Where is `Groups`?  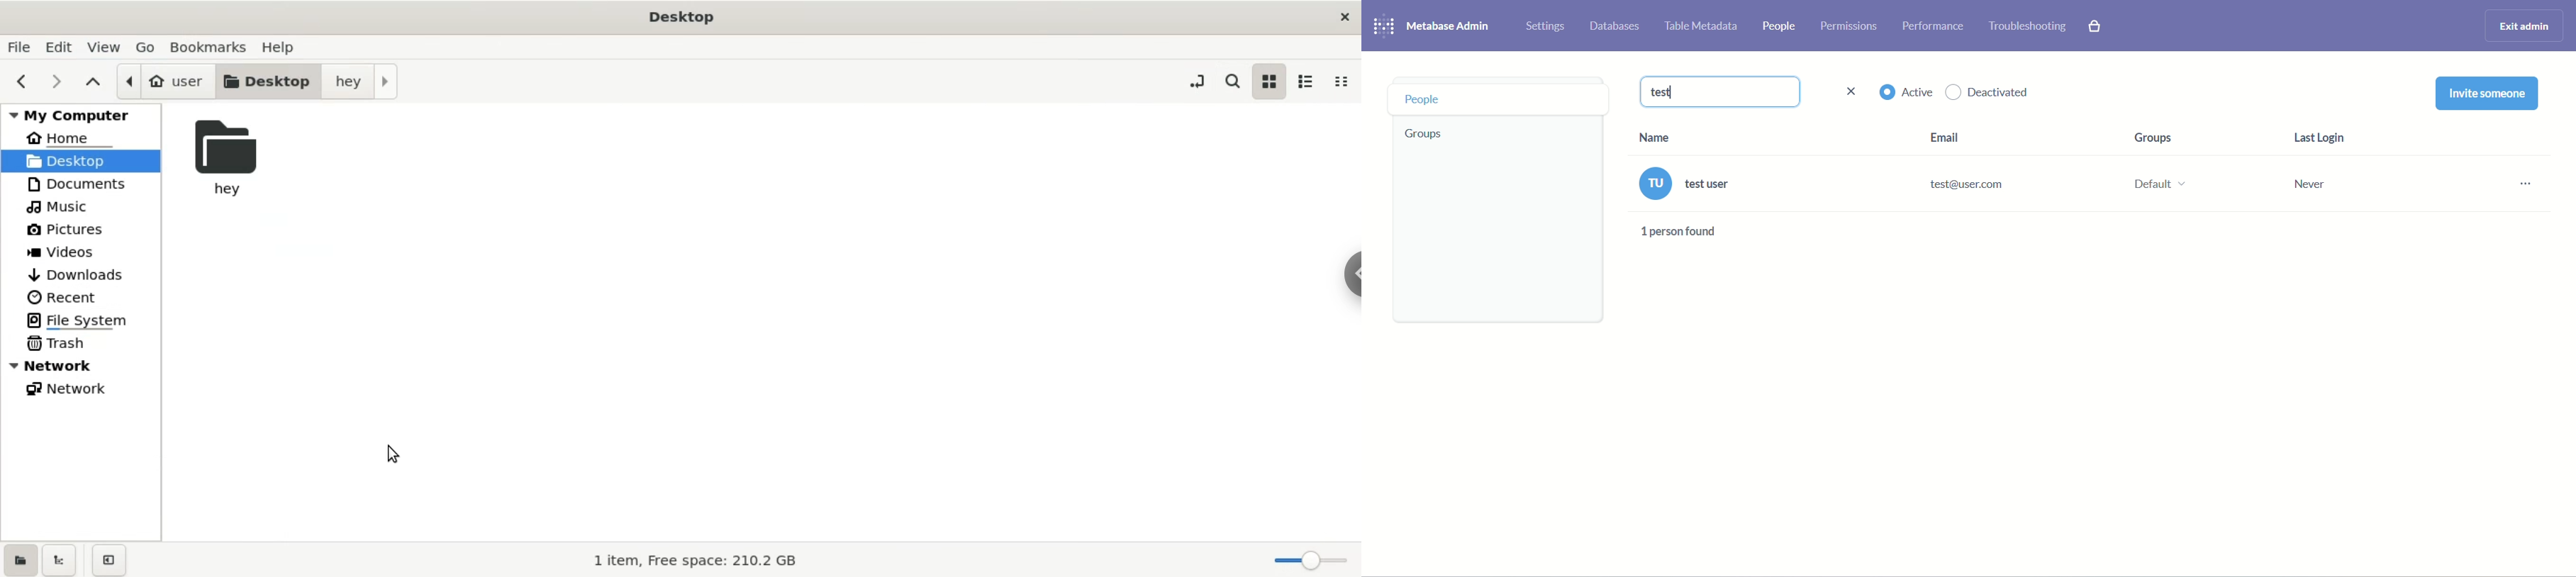
Groups is located at coordinates (1496, 134).